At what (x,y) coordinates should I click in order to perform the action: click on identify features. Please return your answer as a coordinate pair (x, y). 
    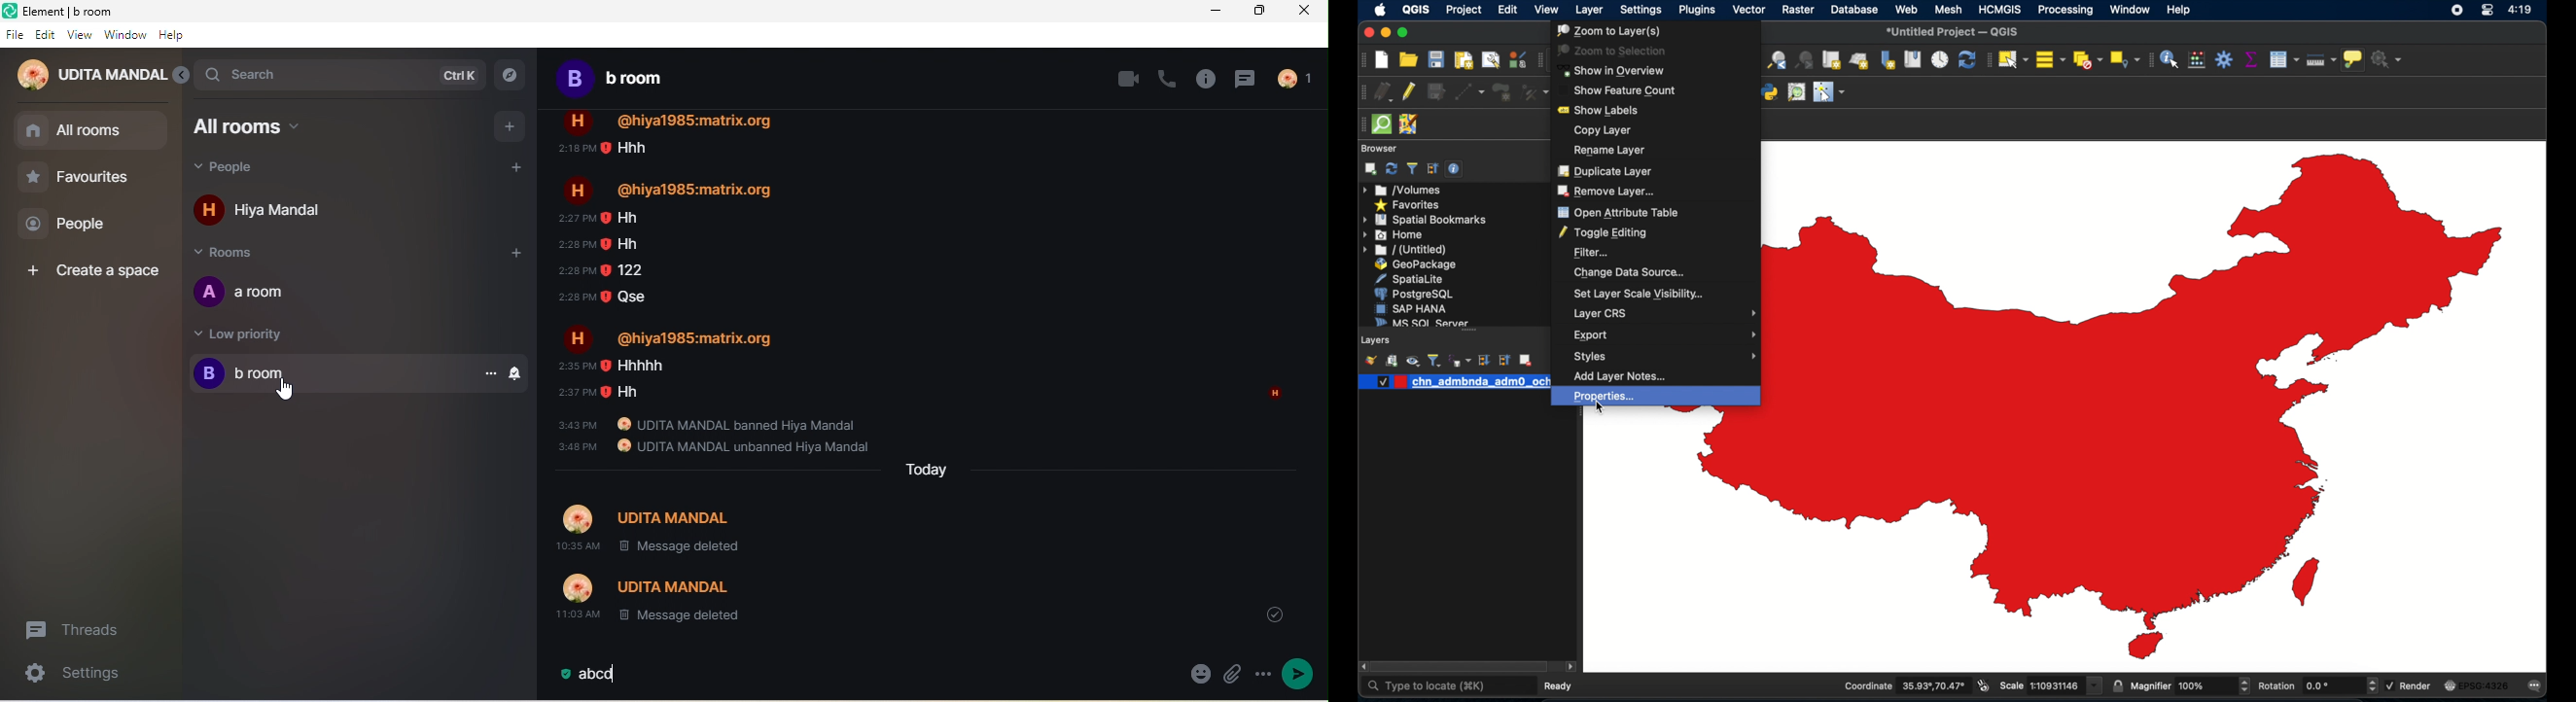
    Looking at the image, I should click on (2169, 60).